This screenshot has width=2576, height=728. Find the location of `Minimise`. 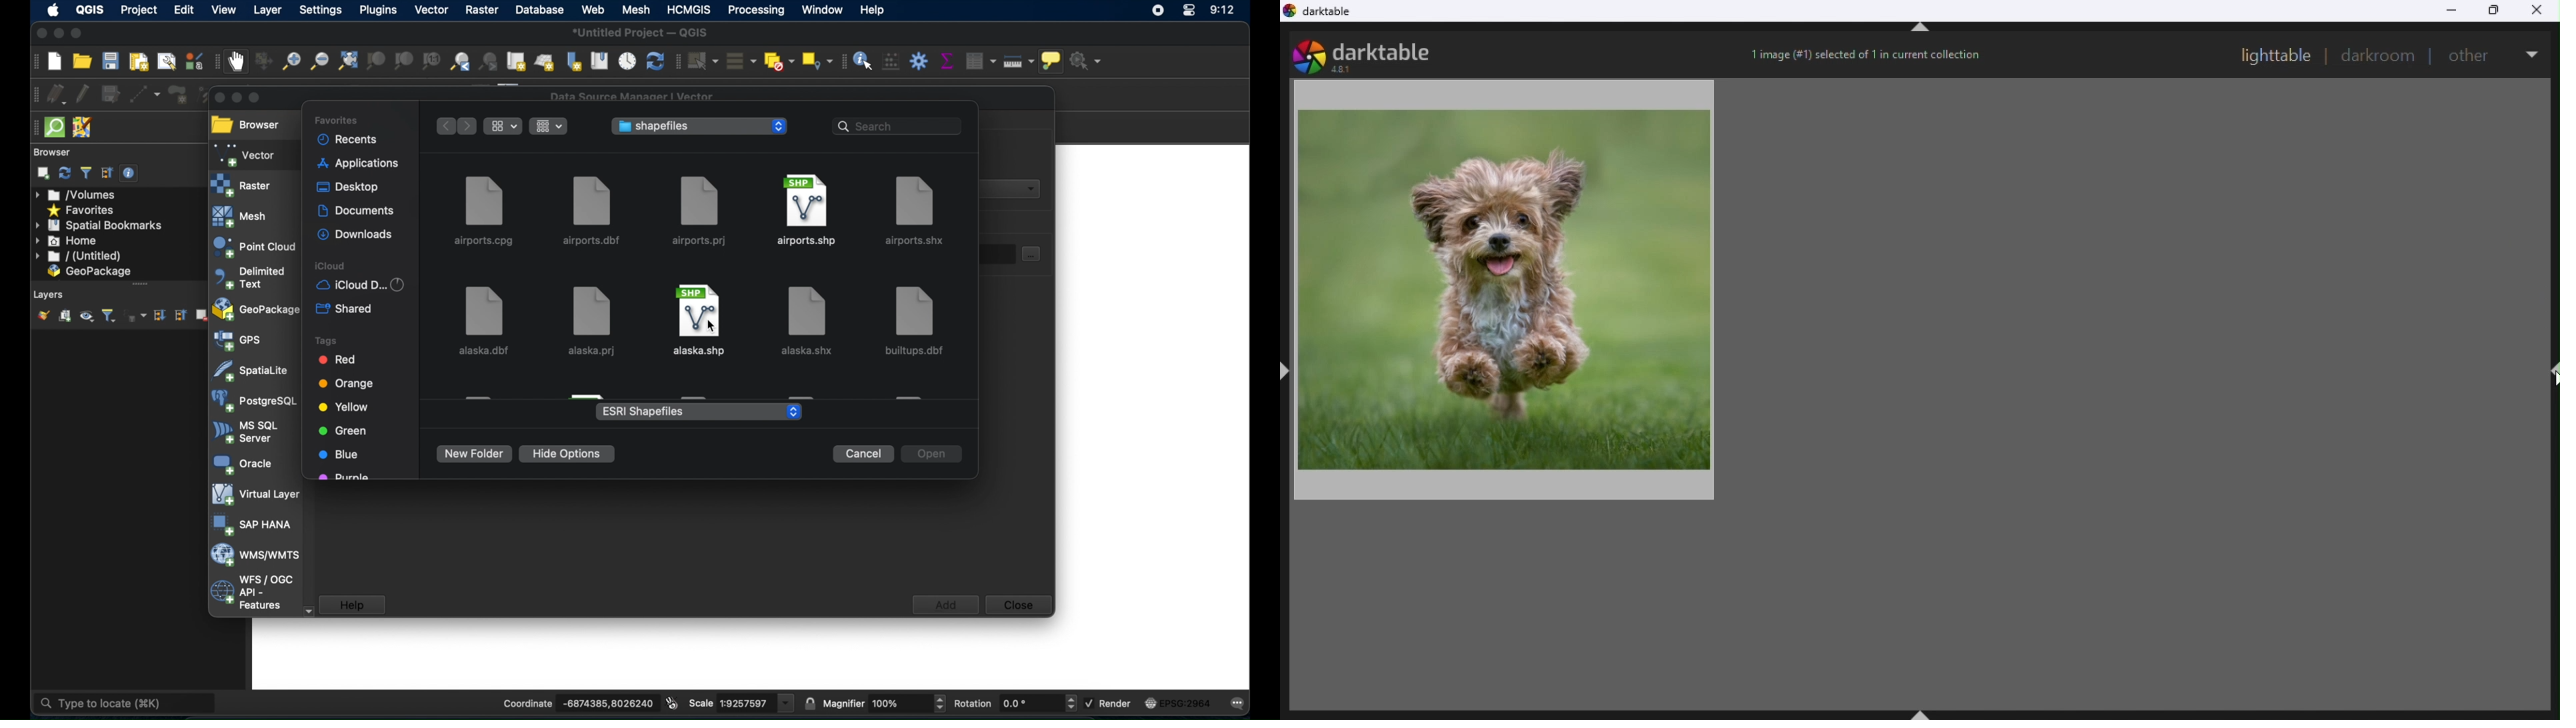

Minimise is located at coordinates (2451, 10).